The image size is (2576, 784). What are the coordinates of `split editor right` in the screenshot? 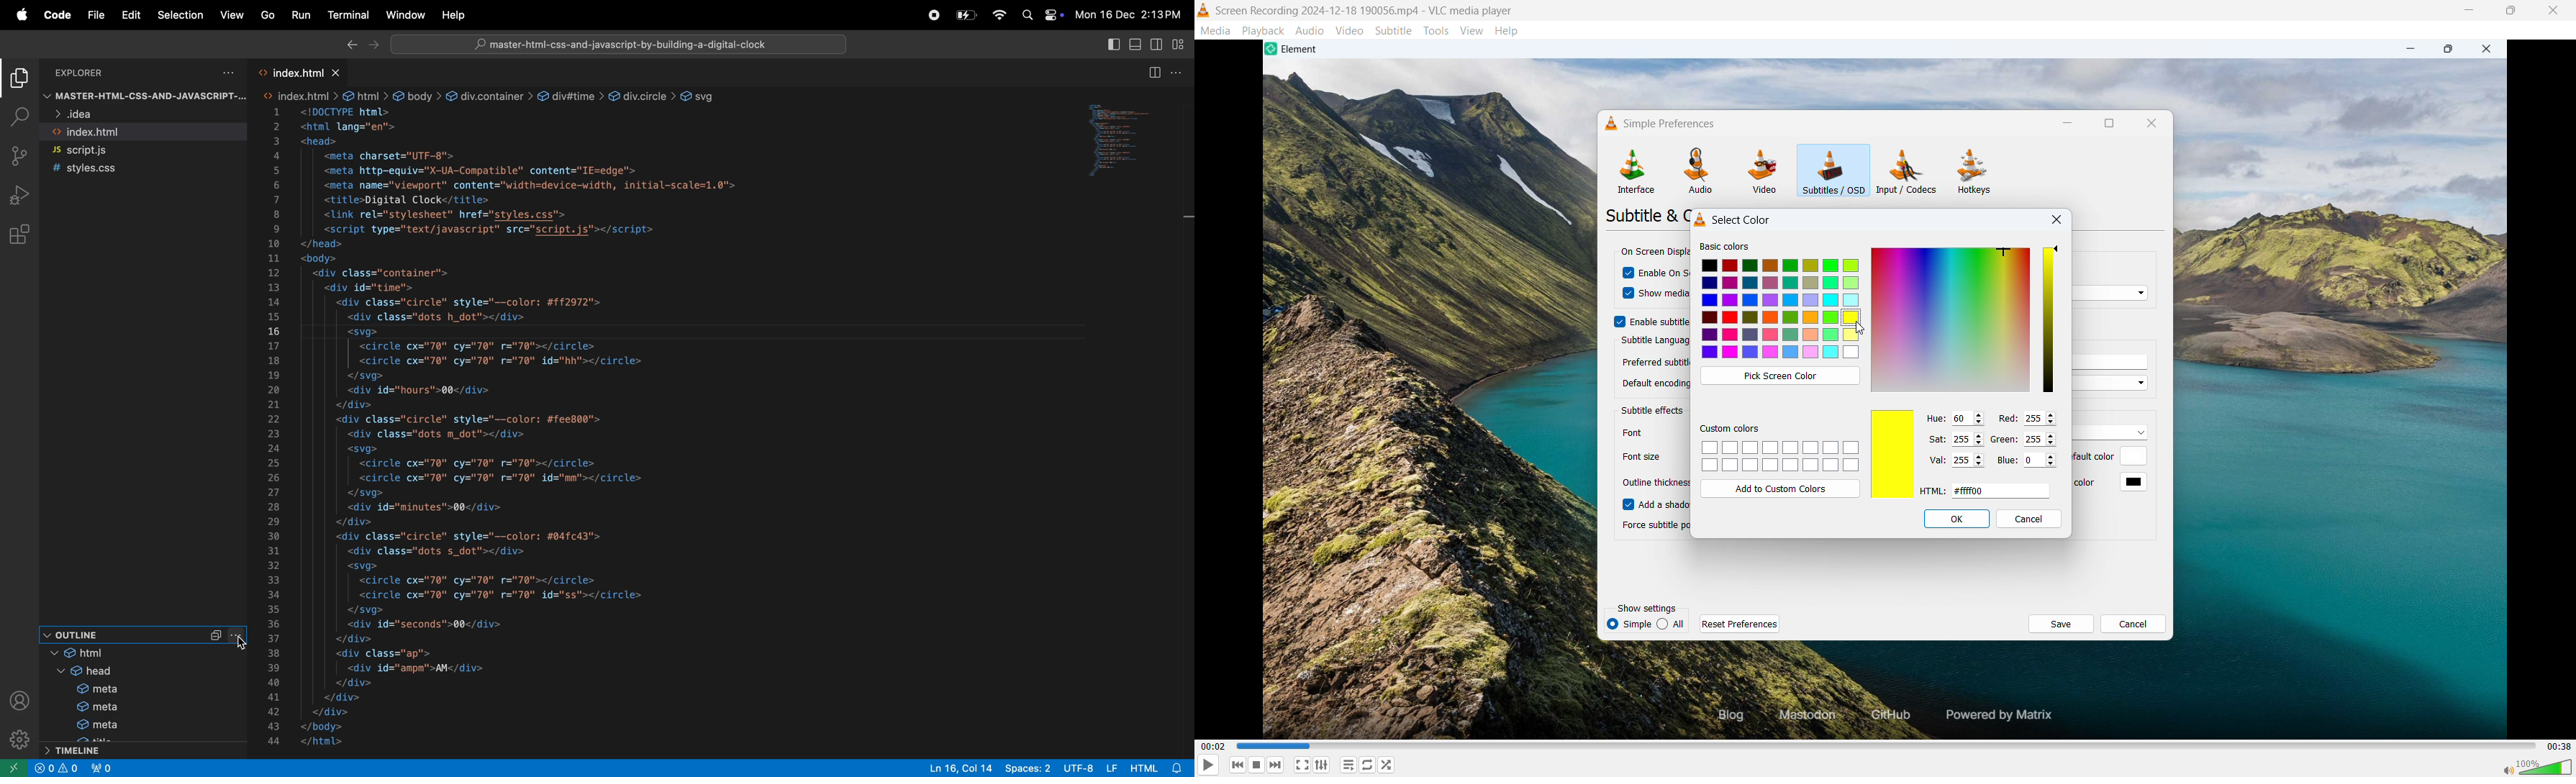 It's located at (1154, 73).